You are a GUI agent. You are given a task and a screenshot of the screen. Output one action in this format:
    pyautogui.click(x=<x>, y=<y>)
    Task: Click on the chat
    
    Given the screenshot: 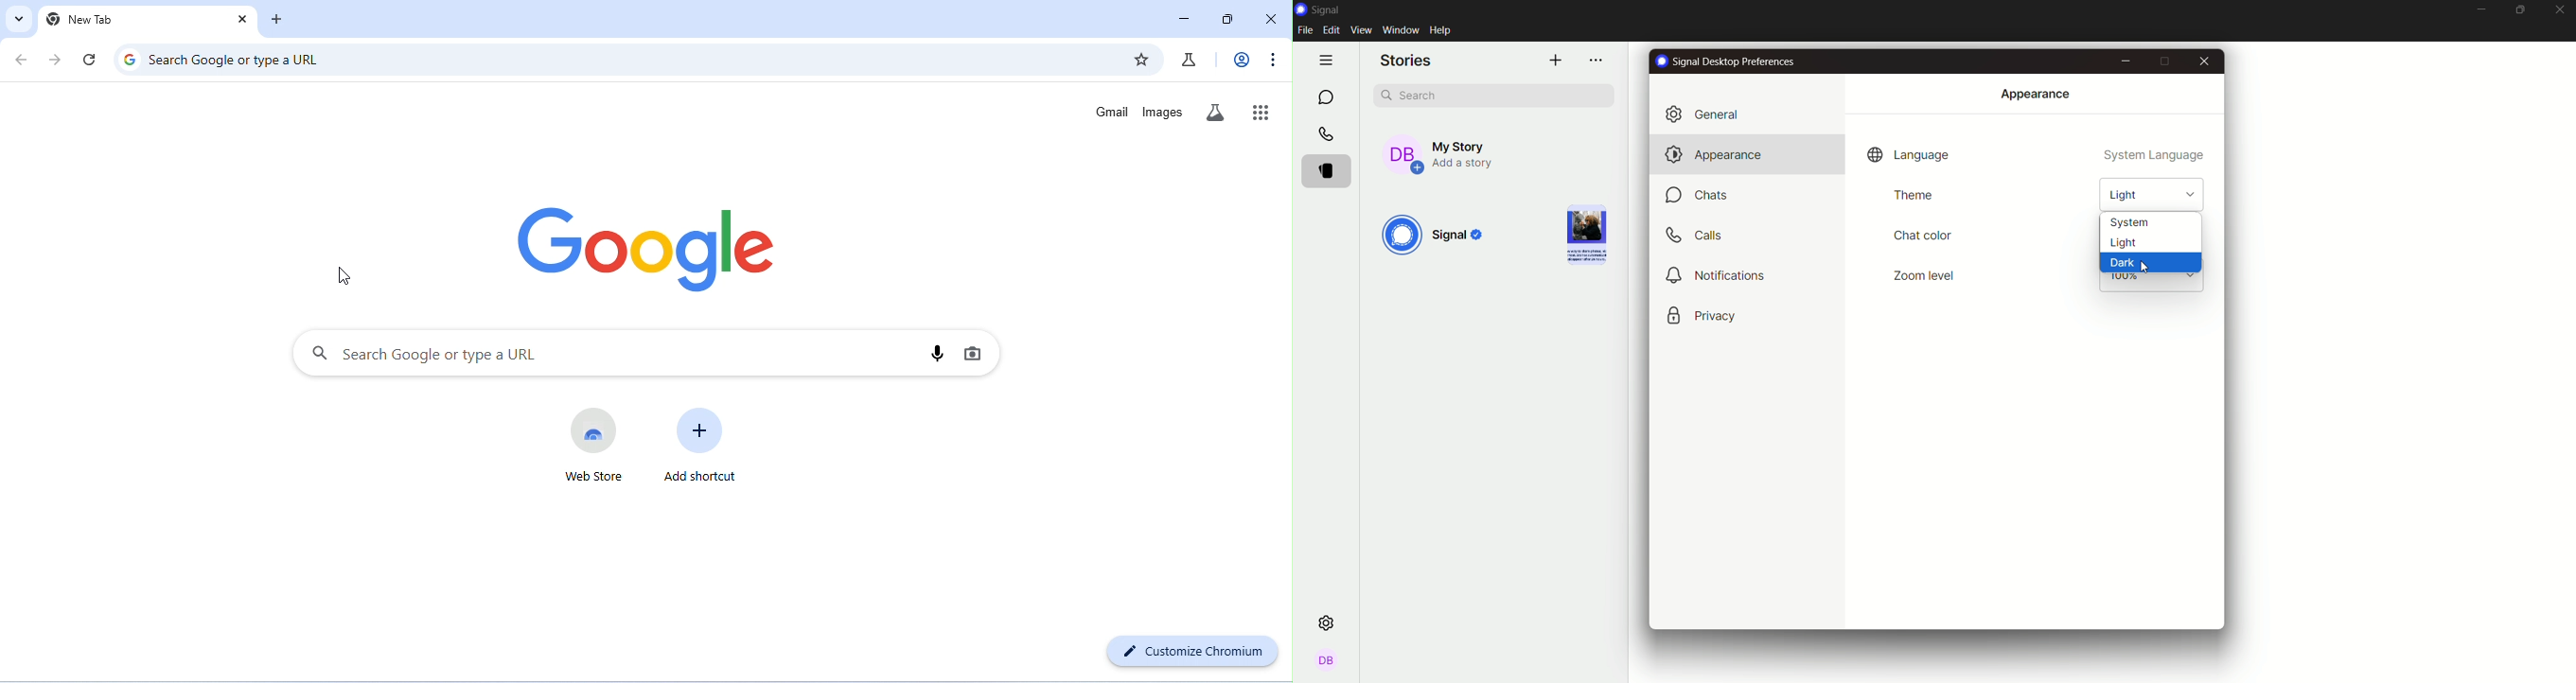 What is the action you would take?
    pyautogui.click(x=1325, y=97)
    